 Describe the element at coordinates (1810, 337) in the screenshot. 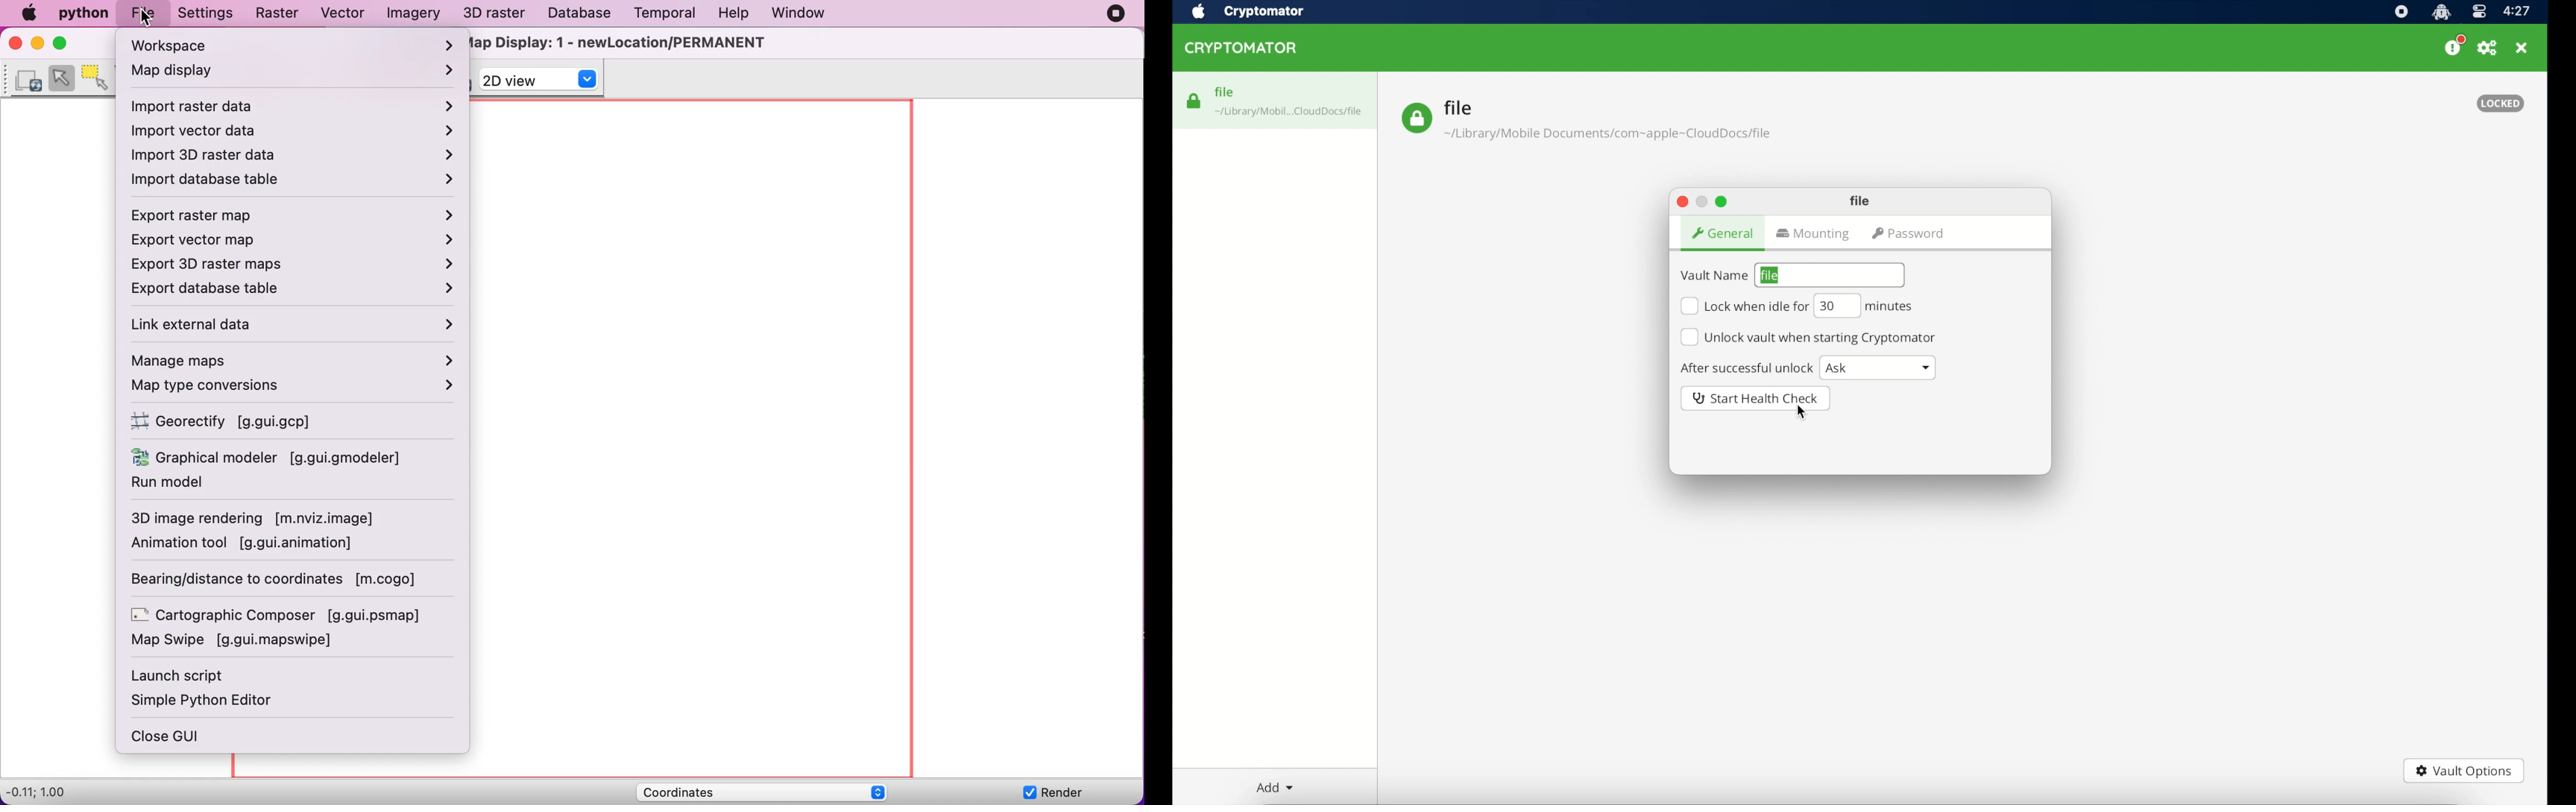

I see `unlock unvault when starting cryptomator` at that location.